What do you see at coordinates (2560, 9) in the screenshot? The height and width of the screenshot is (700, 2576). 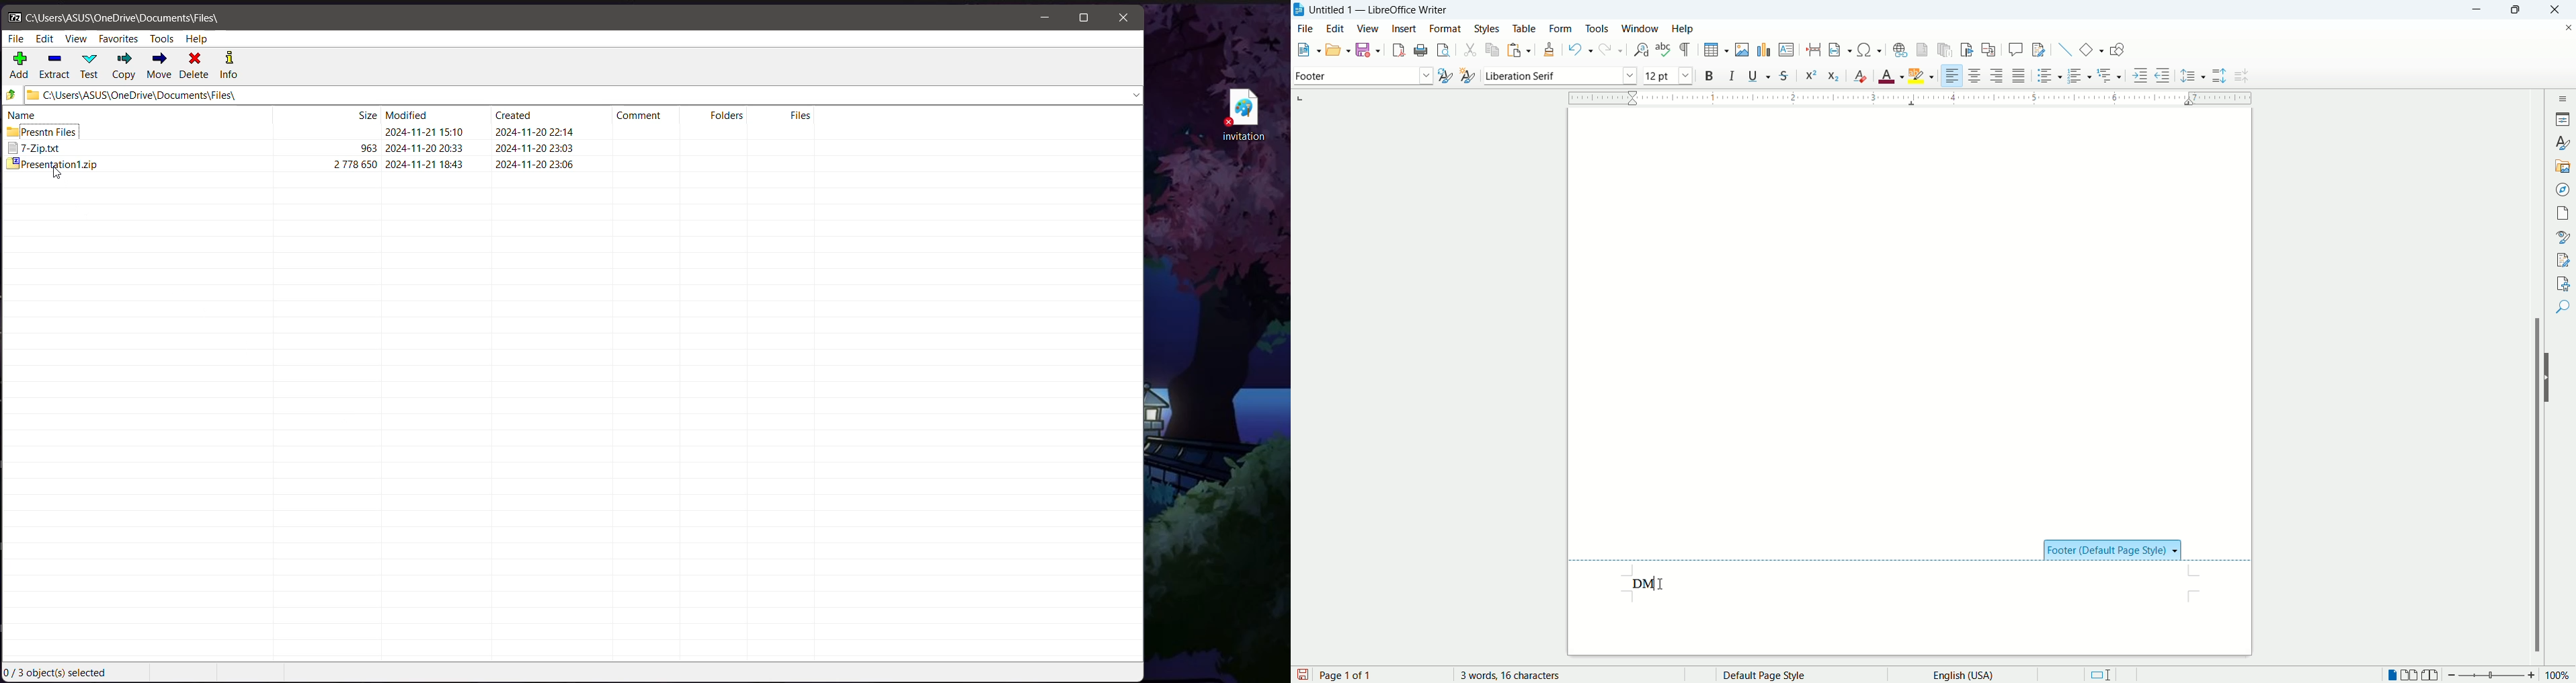 I see `close` at bounding box center [2560, 9].